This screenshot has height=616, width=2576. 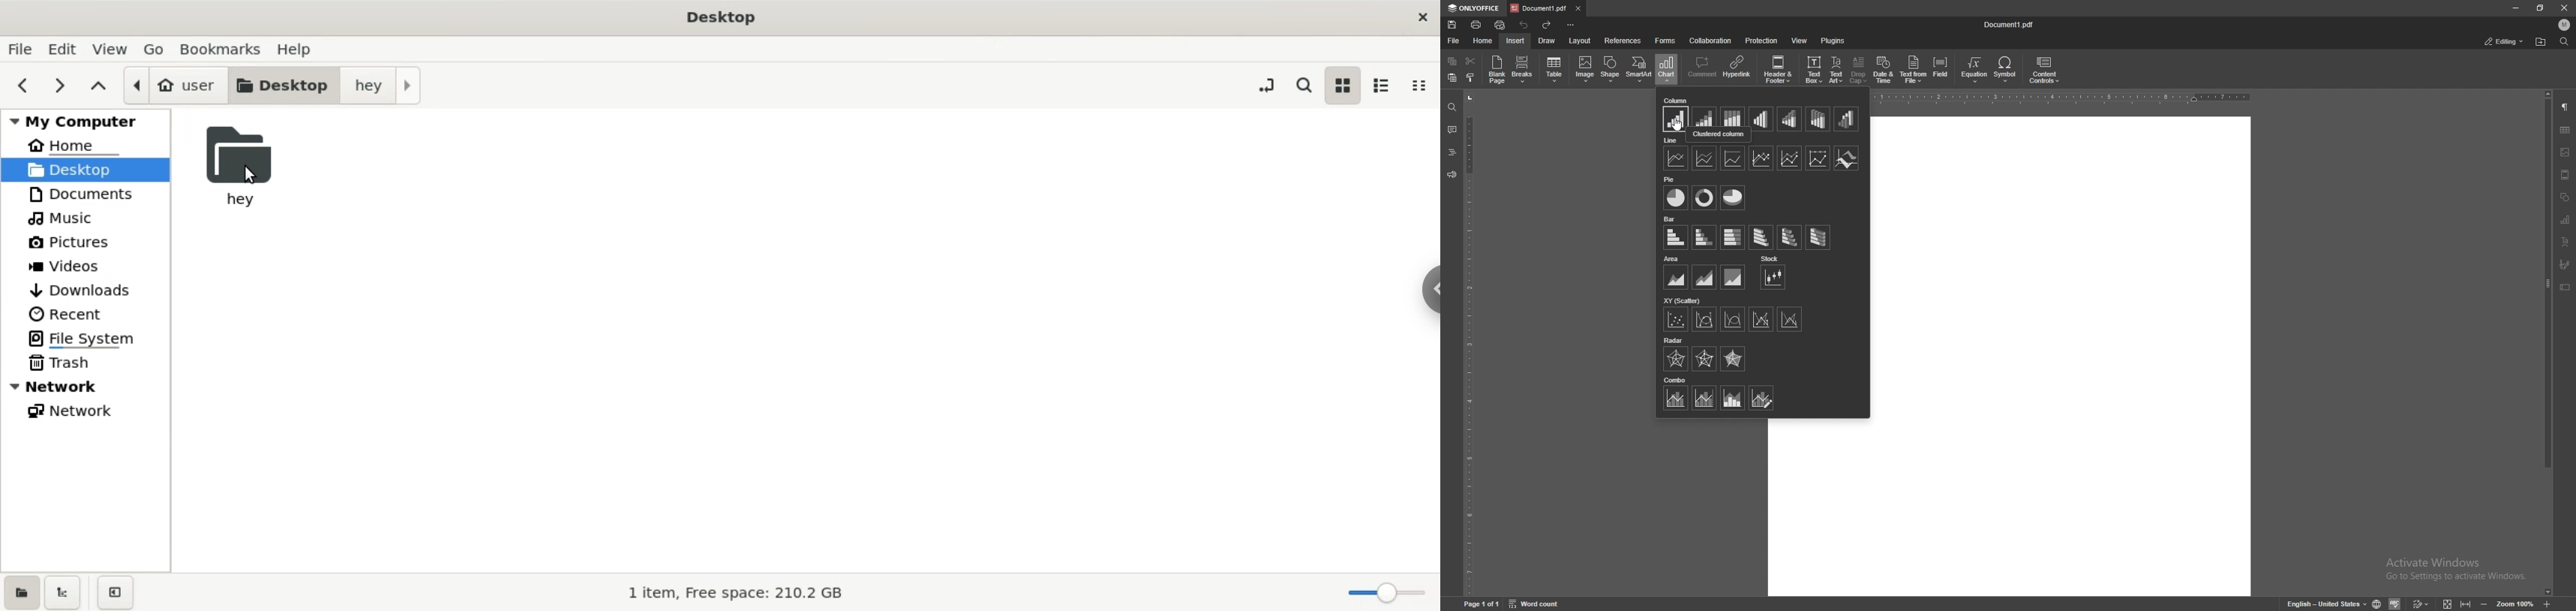 I want to click on 3-D 100% stacked column, so click(x=1818, y=119).